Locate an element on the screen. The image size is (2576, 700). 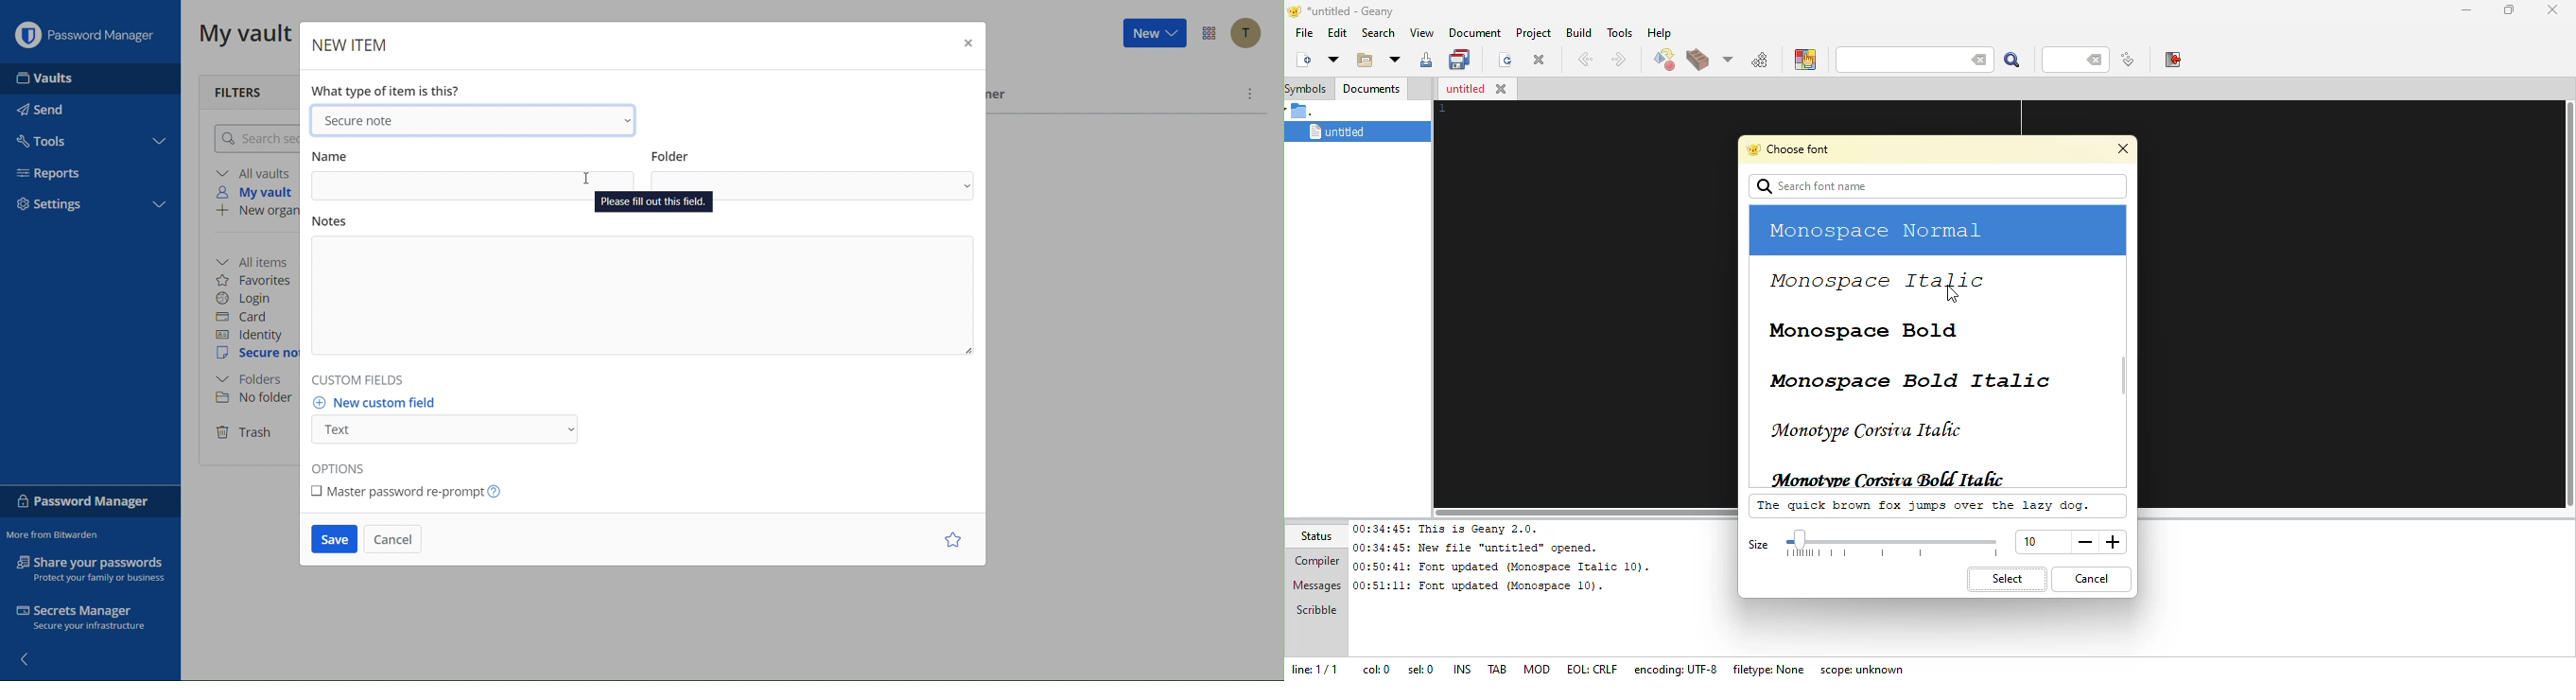
More is located at coordinates (1251, 93).